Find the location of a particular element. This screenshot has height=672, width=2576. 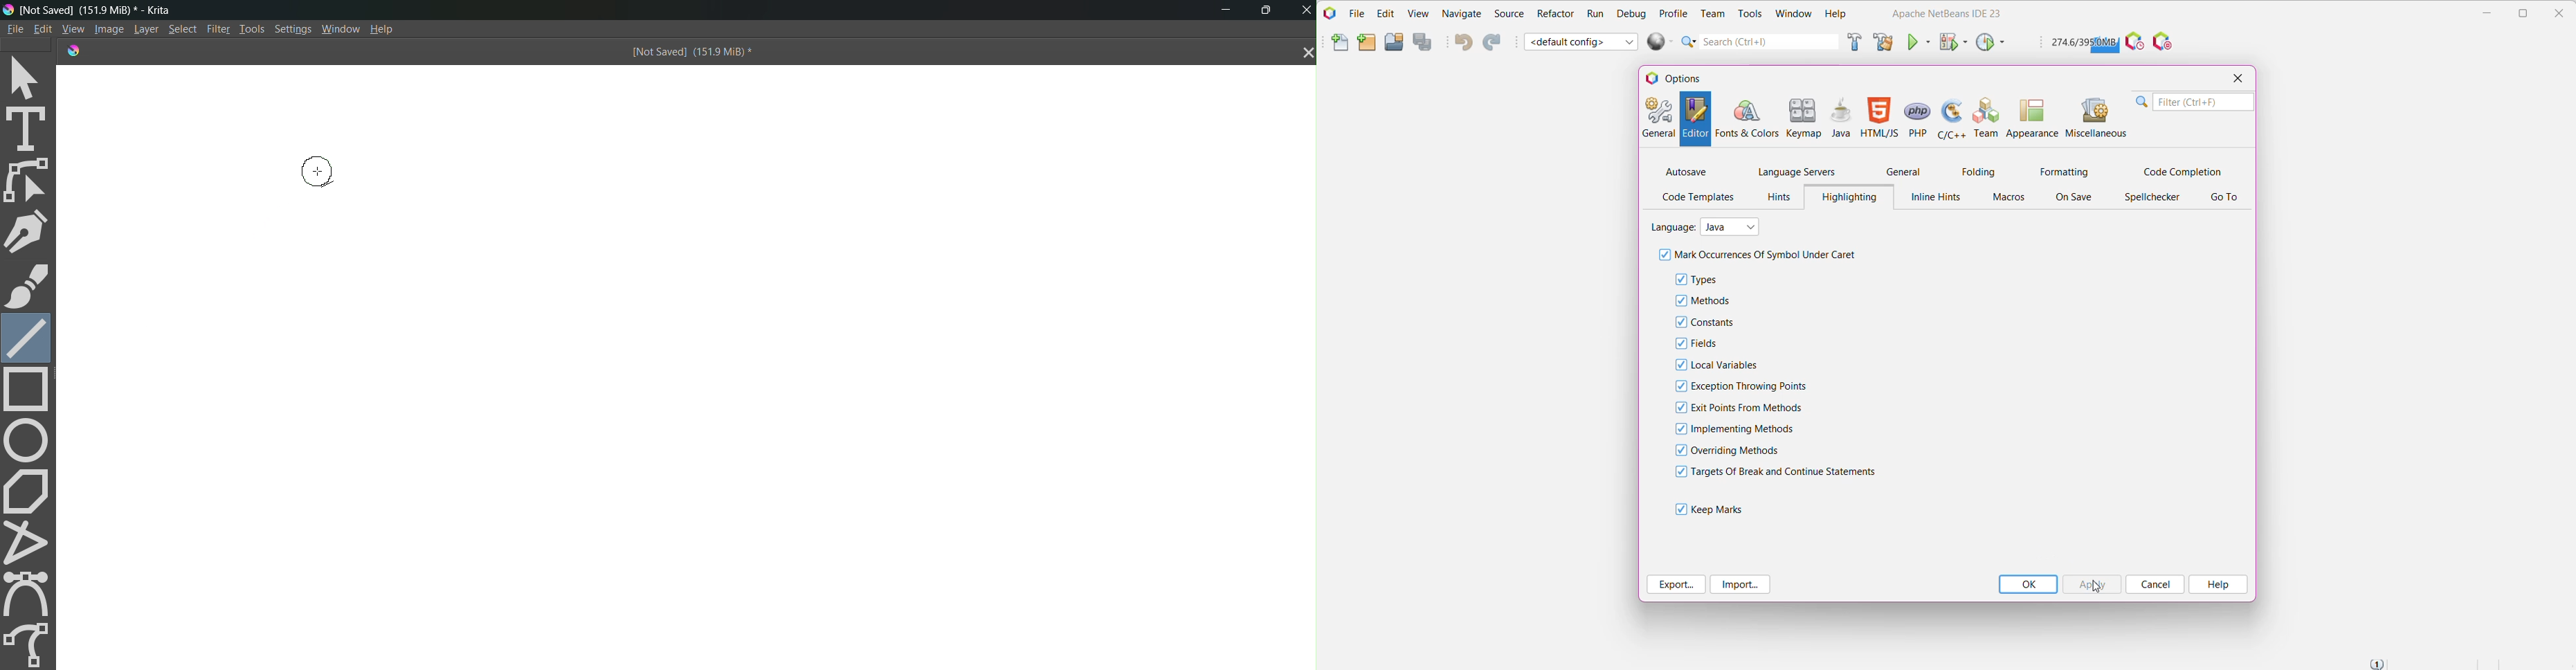

[Not Saved] (151.9 MiB) * is located at coordinates (689, 53).